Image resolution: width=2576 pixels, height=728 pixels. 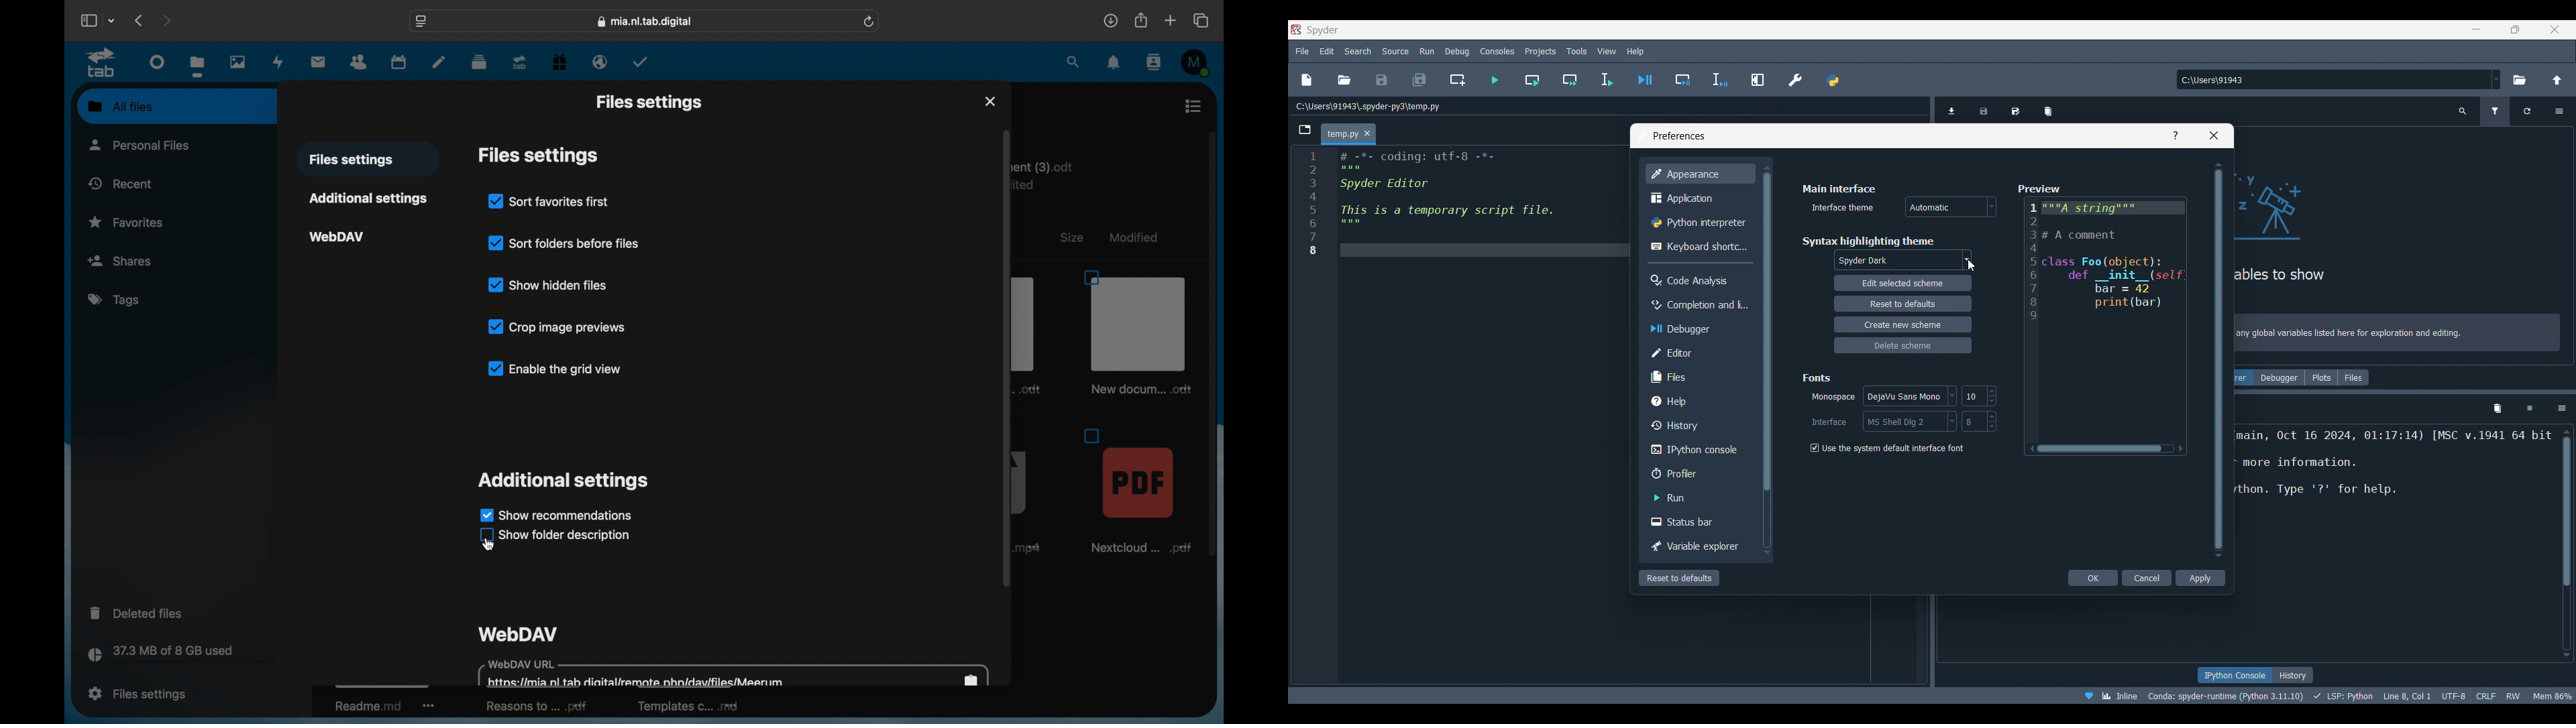 What do you see at coordinates (166, 21) in the screenshot?
I see `next` at bounding box center [166, 21].